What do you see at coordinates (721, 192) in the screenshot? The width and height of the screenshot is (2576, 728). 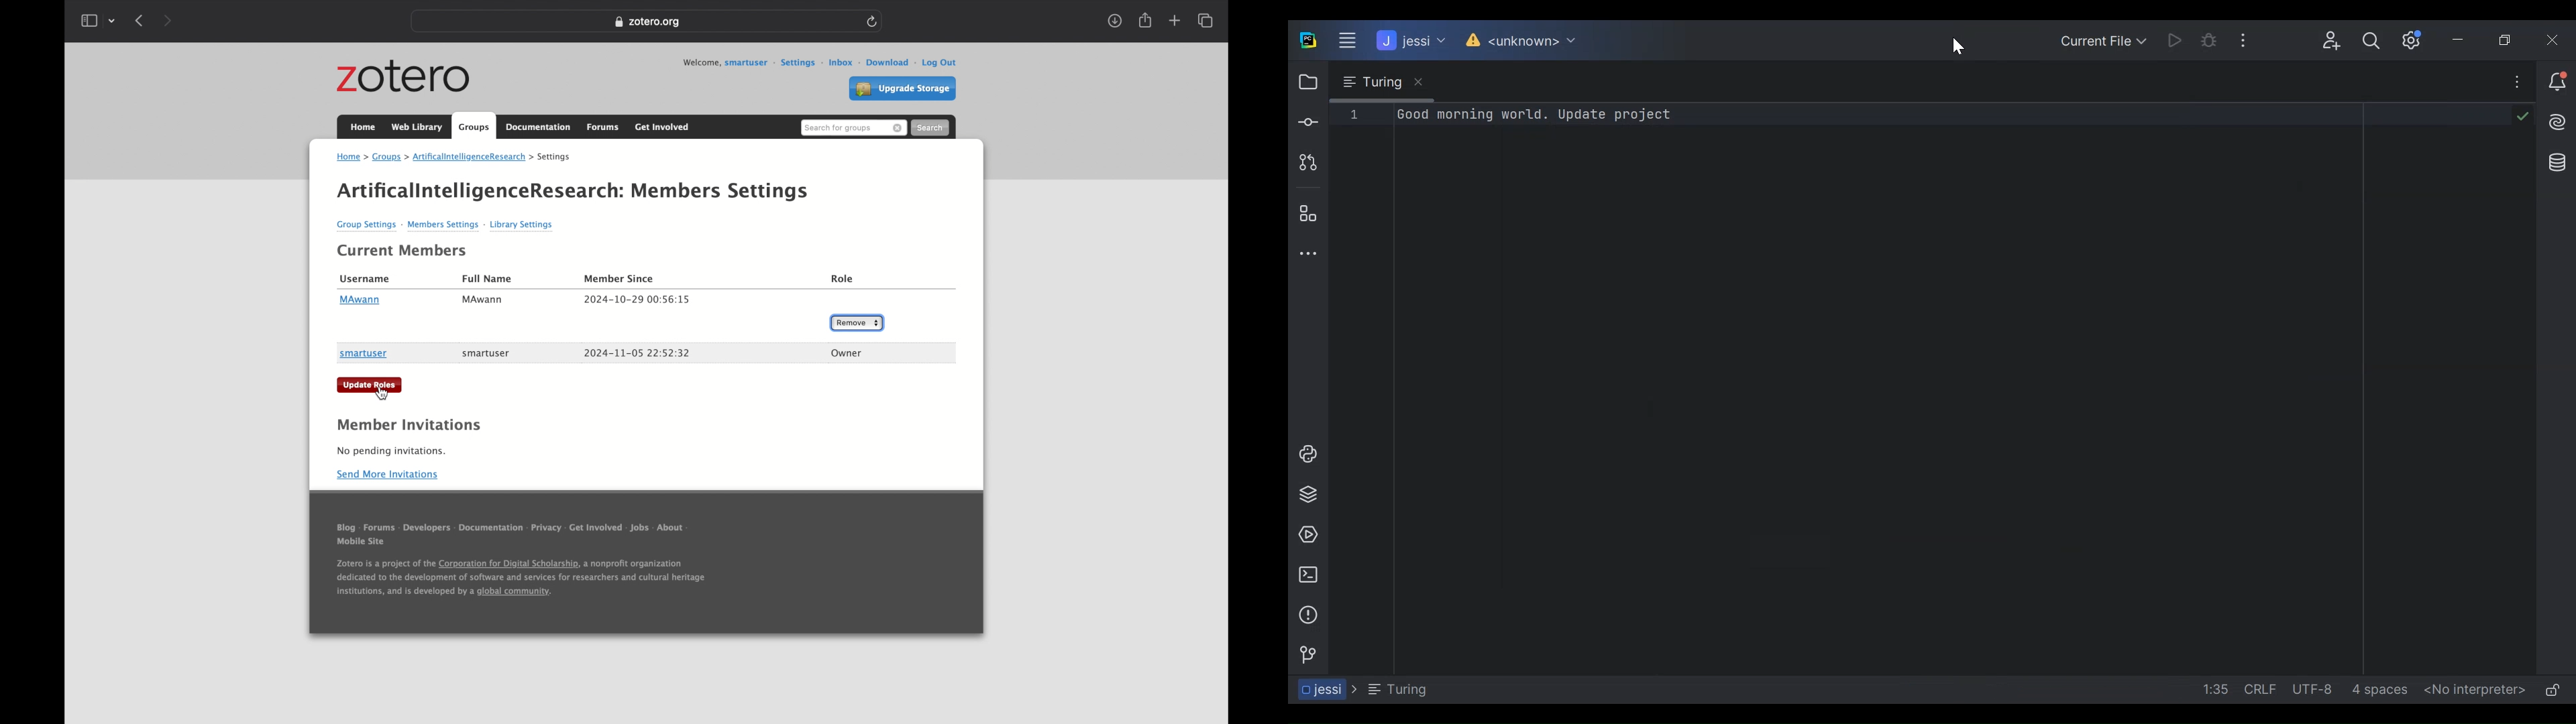 I see `members settings` at bounding box center [721, 192].